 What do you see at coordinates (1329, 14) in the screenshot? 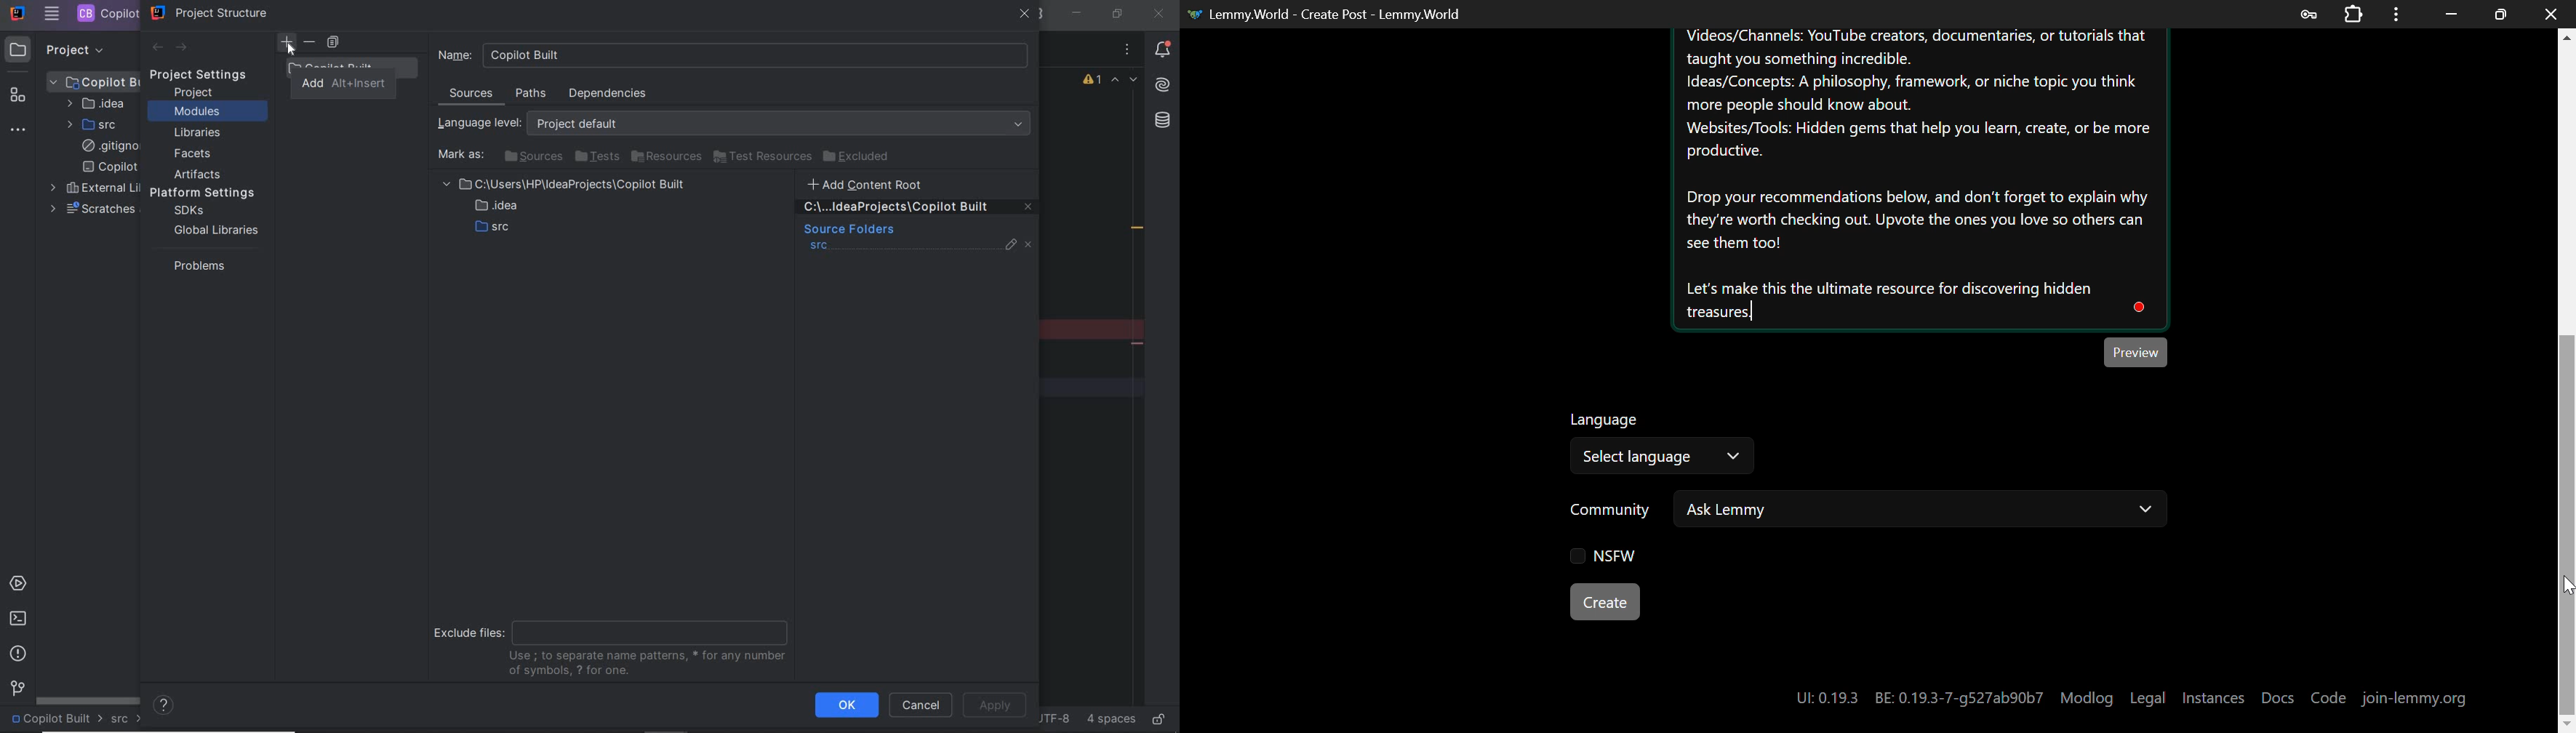
I see `Lemmy.World - Create Post - Lemmy.World` at bounding box center [1329, 14].